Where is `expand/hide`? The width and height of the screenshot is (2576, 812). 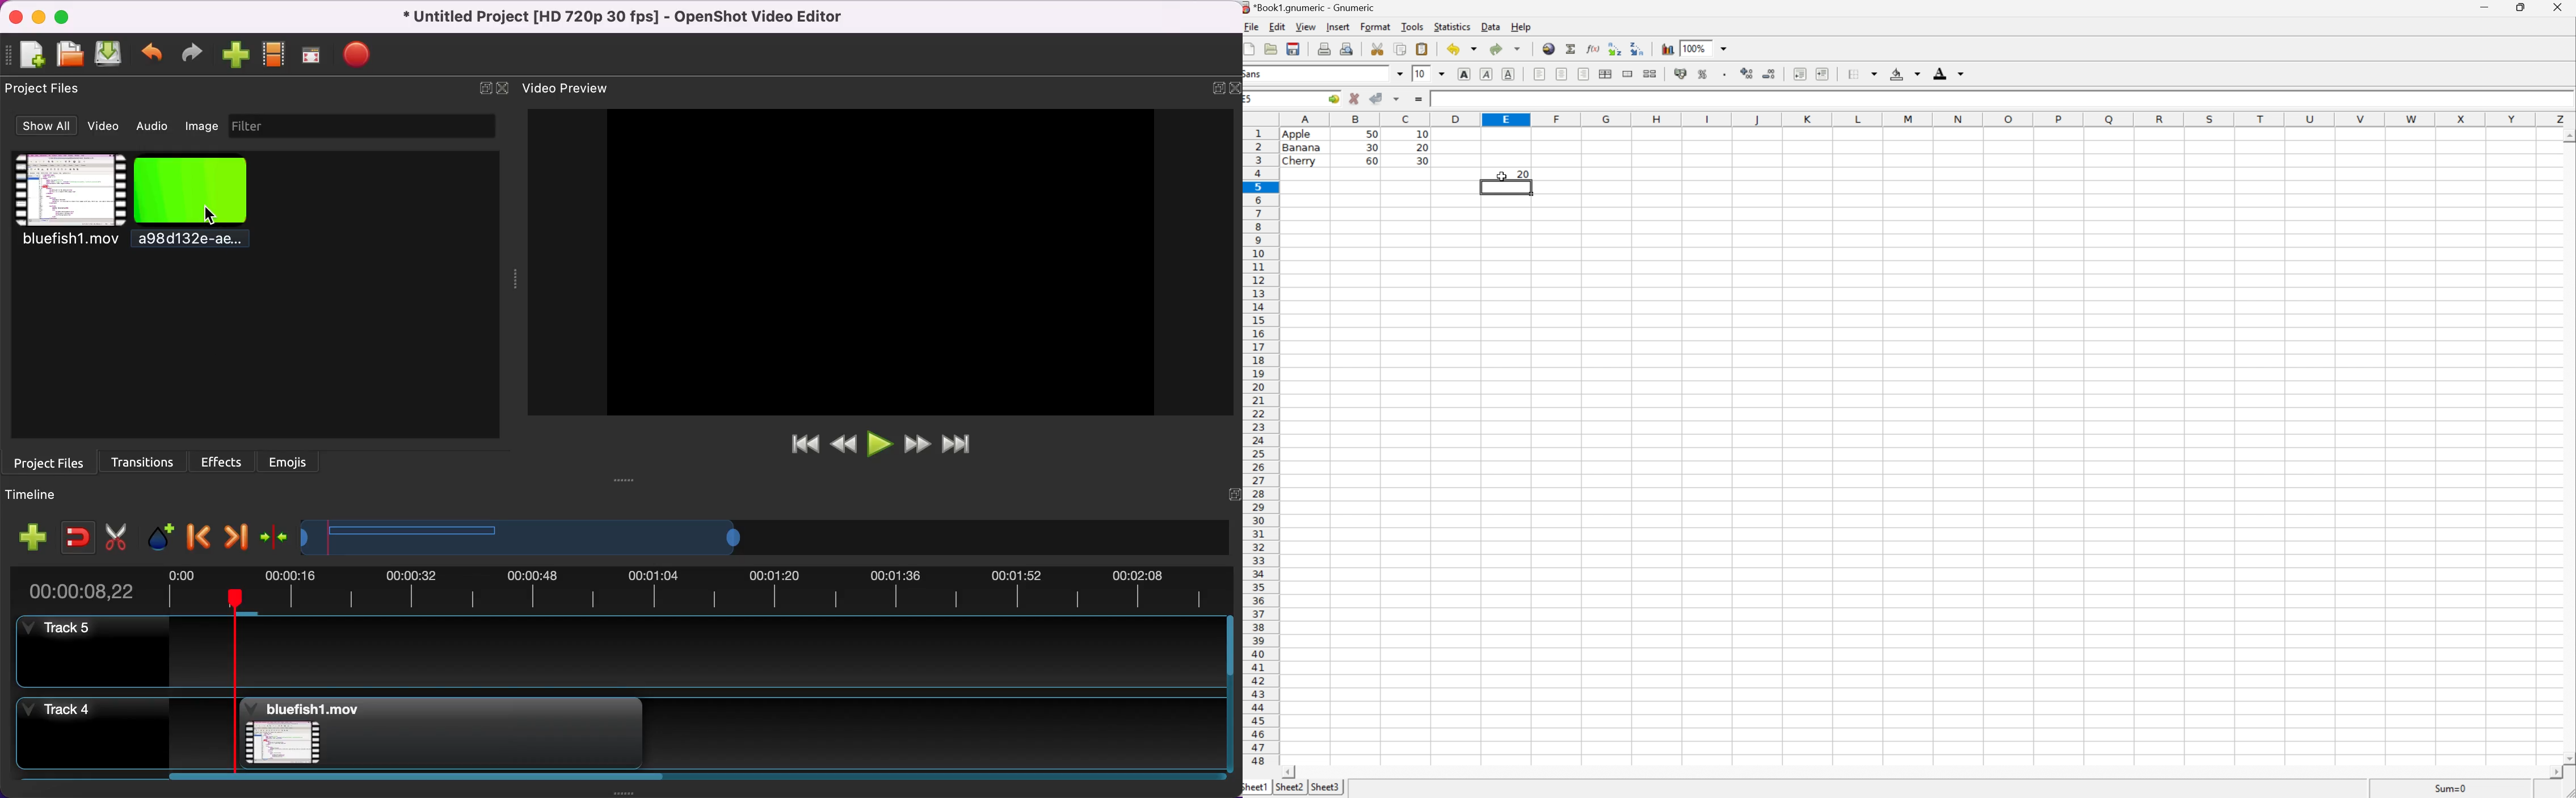
expand/hide is located at coordinates (482, 89).